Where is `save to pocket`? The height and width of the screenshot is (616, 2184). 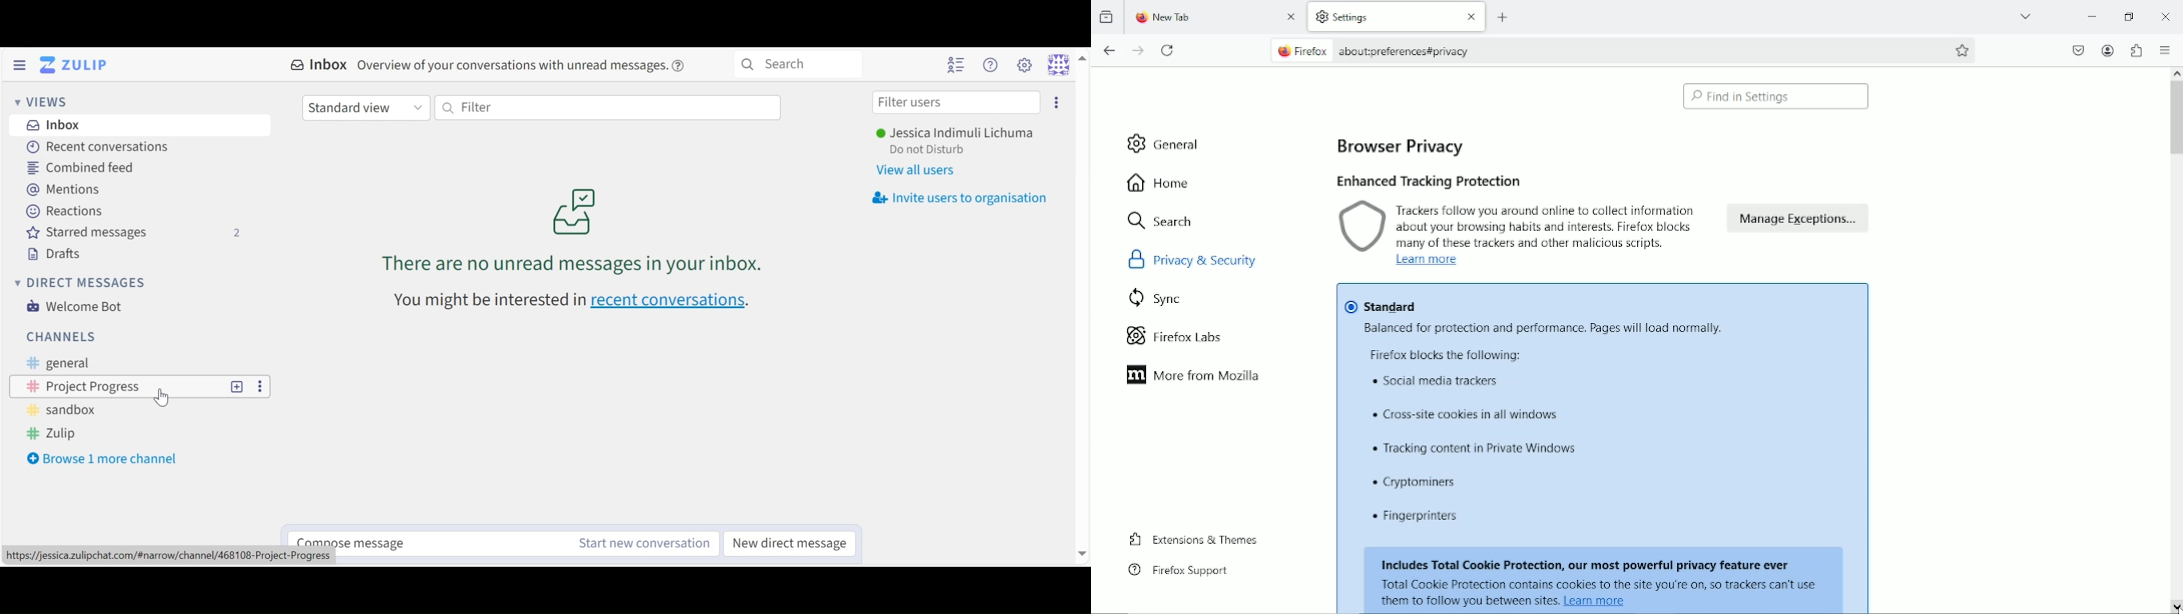 save to pocket is located at coordinates (2077, 48).